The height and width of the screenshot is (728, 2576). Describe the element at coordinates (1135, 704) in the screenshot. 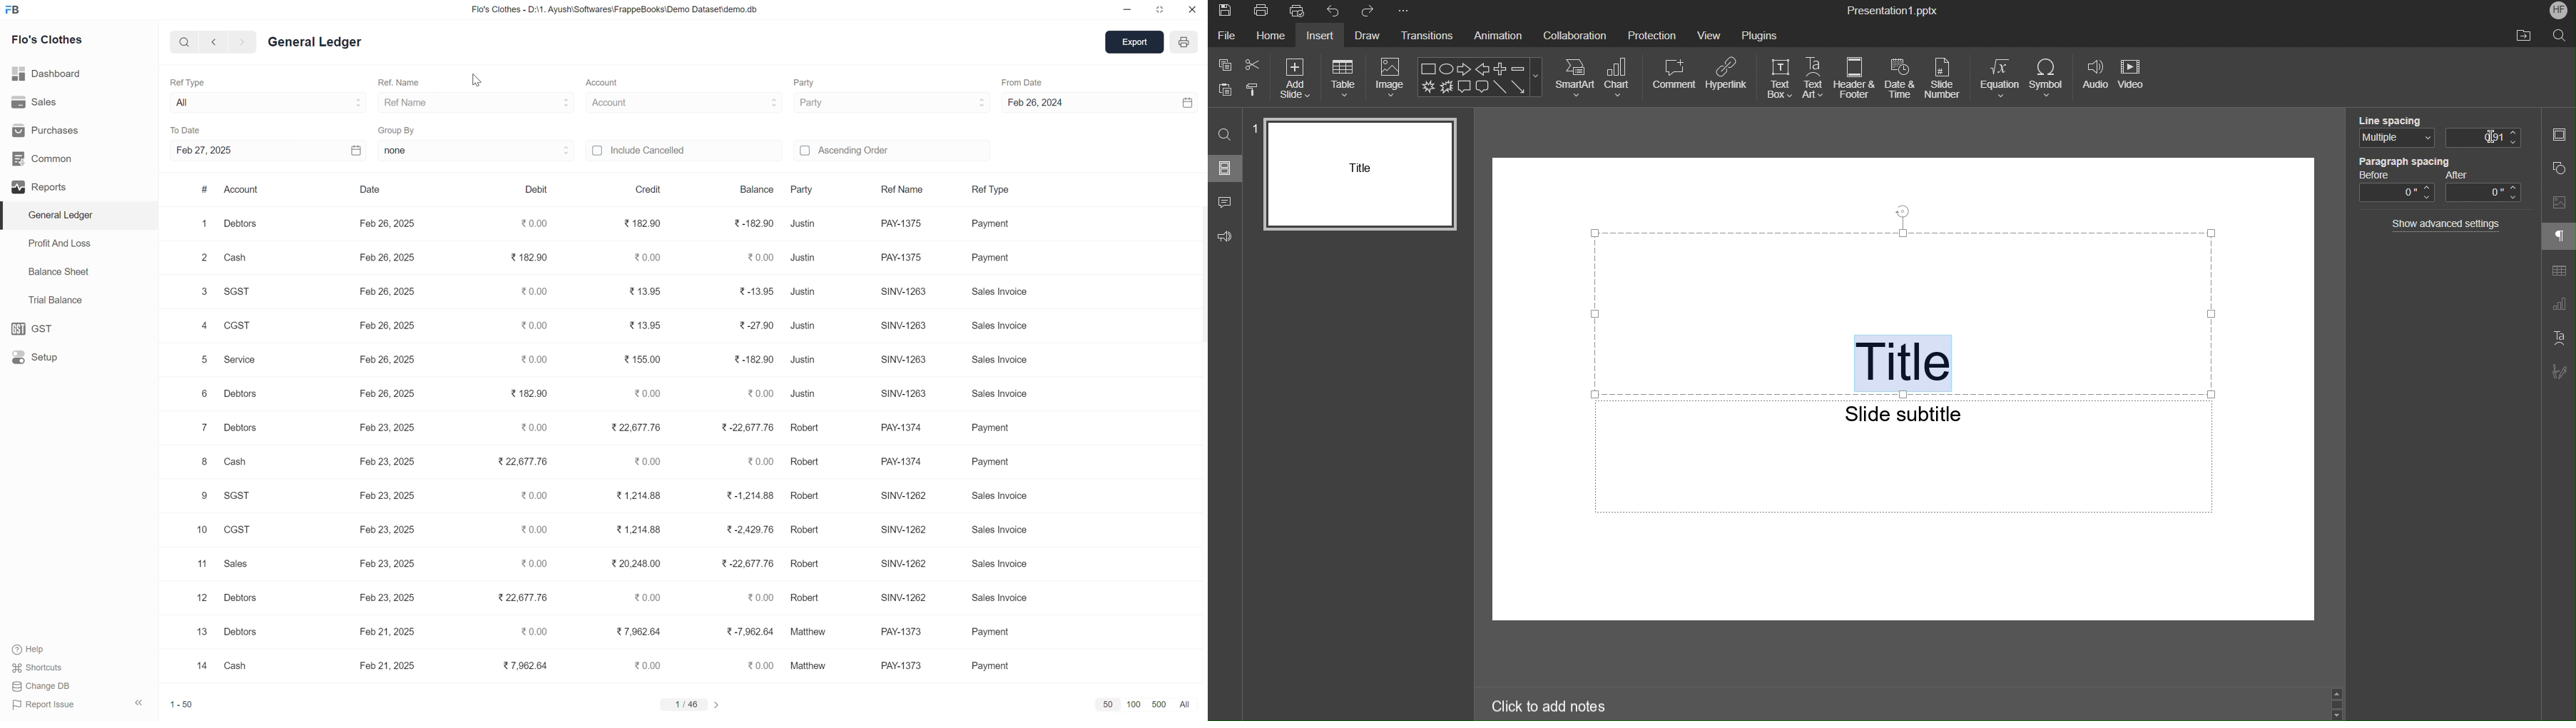

I see `100` at that location.